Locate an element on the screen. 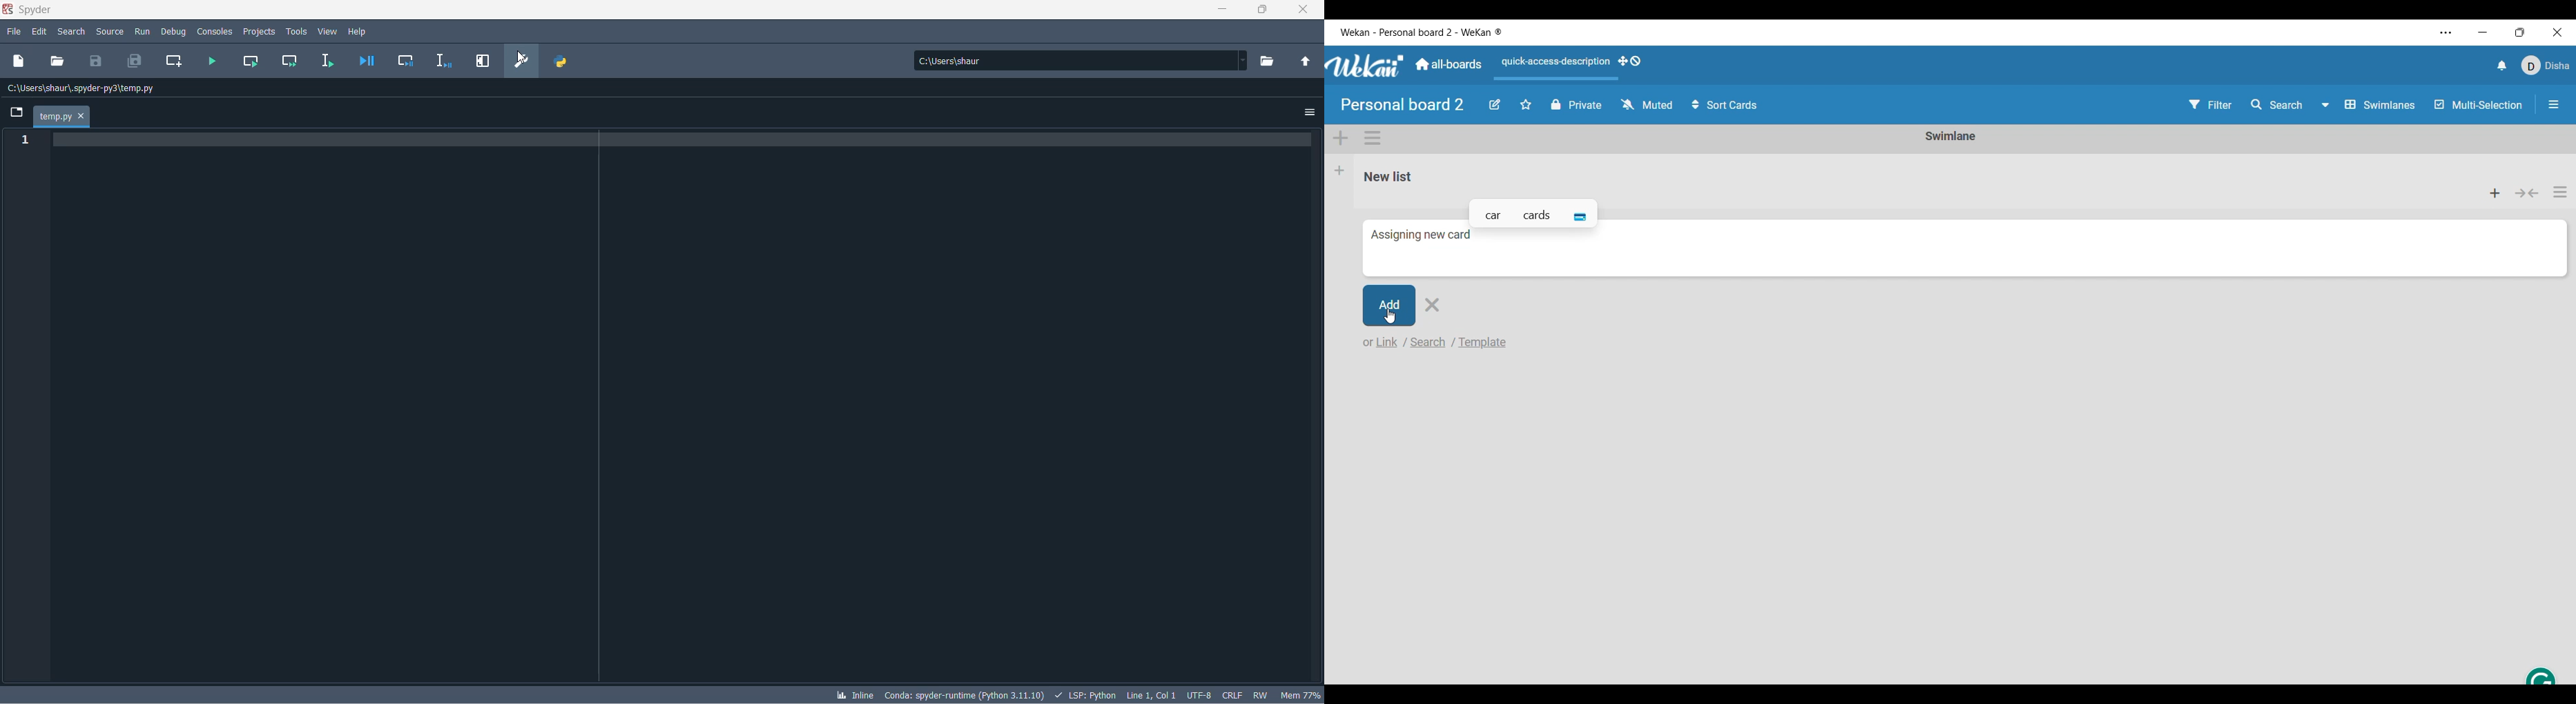  maximize is located at coordinates (1263, 10).